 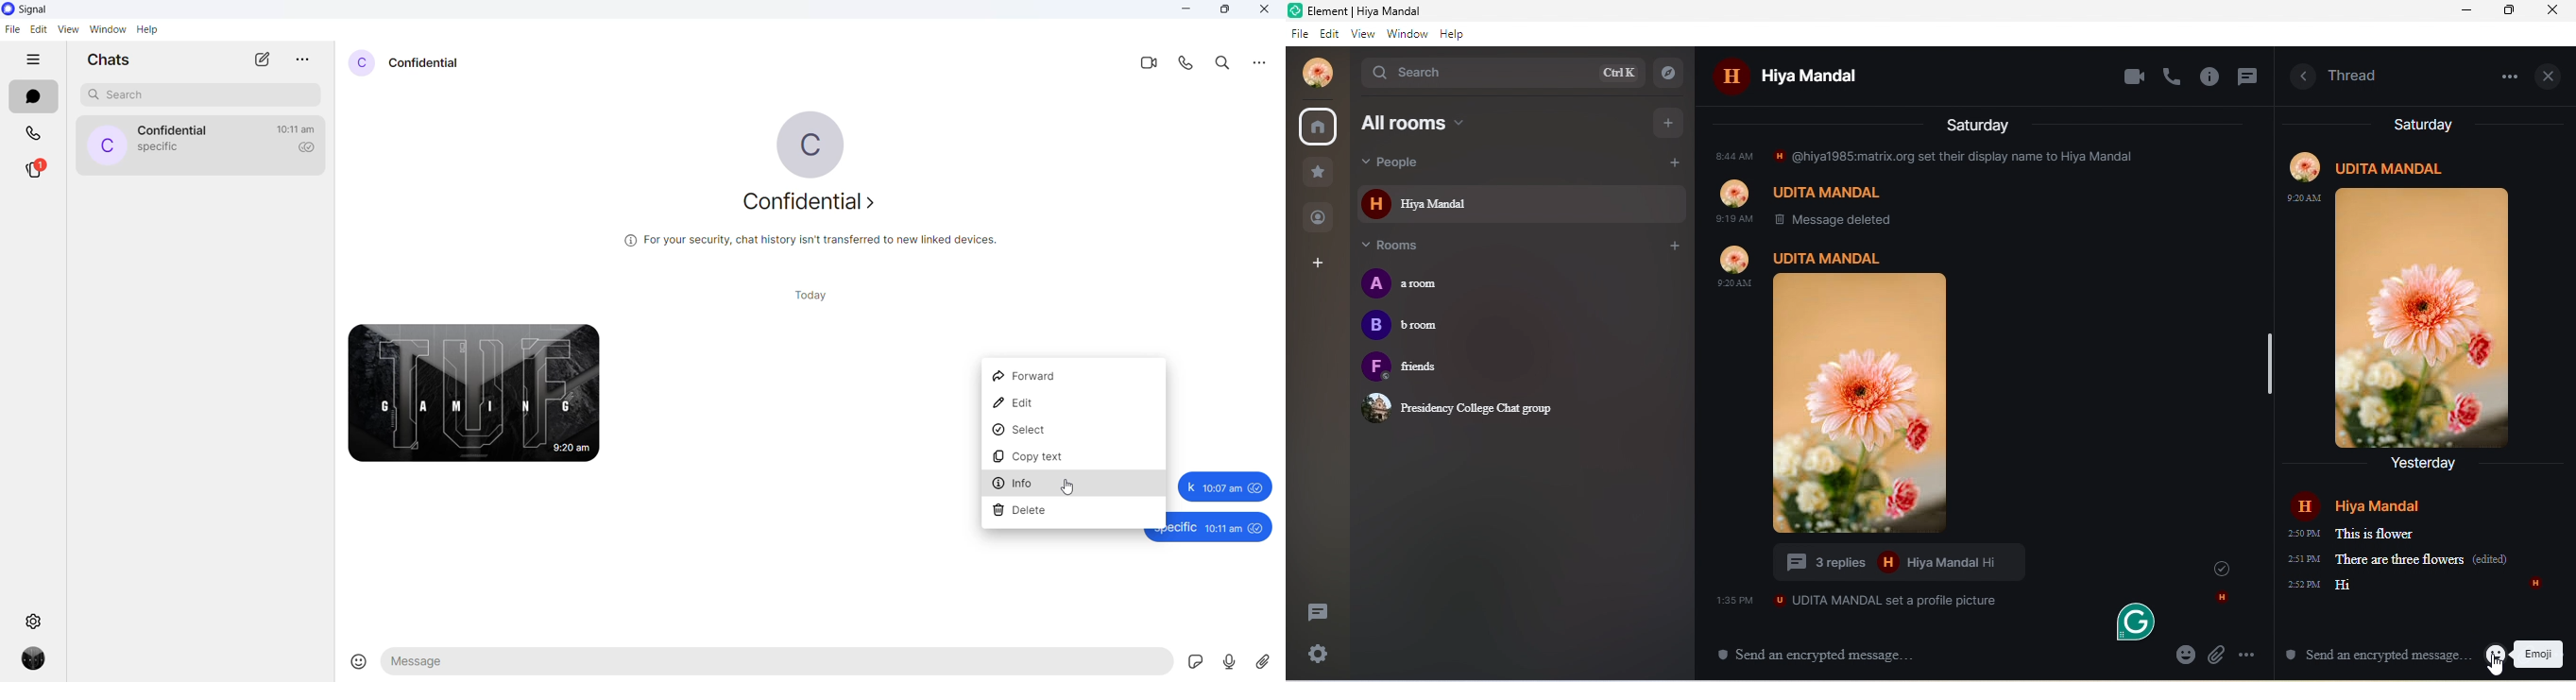 What do you see at coordinates (425, 64) in the screenshot?
I see `contact name` at bounding box center [425, 64].